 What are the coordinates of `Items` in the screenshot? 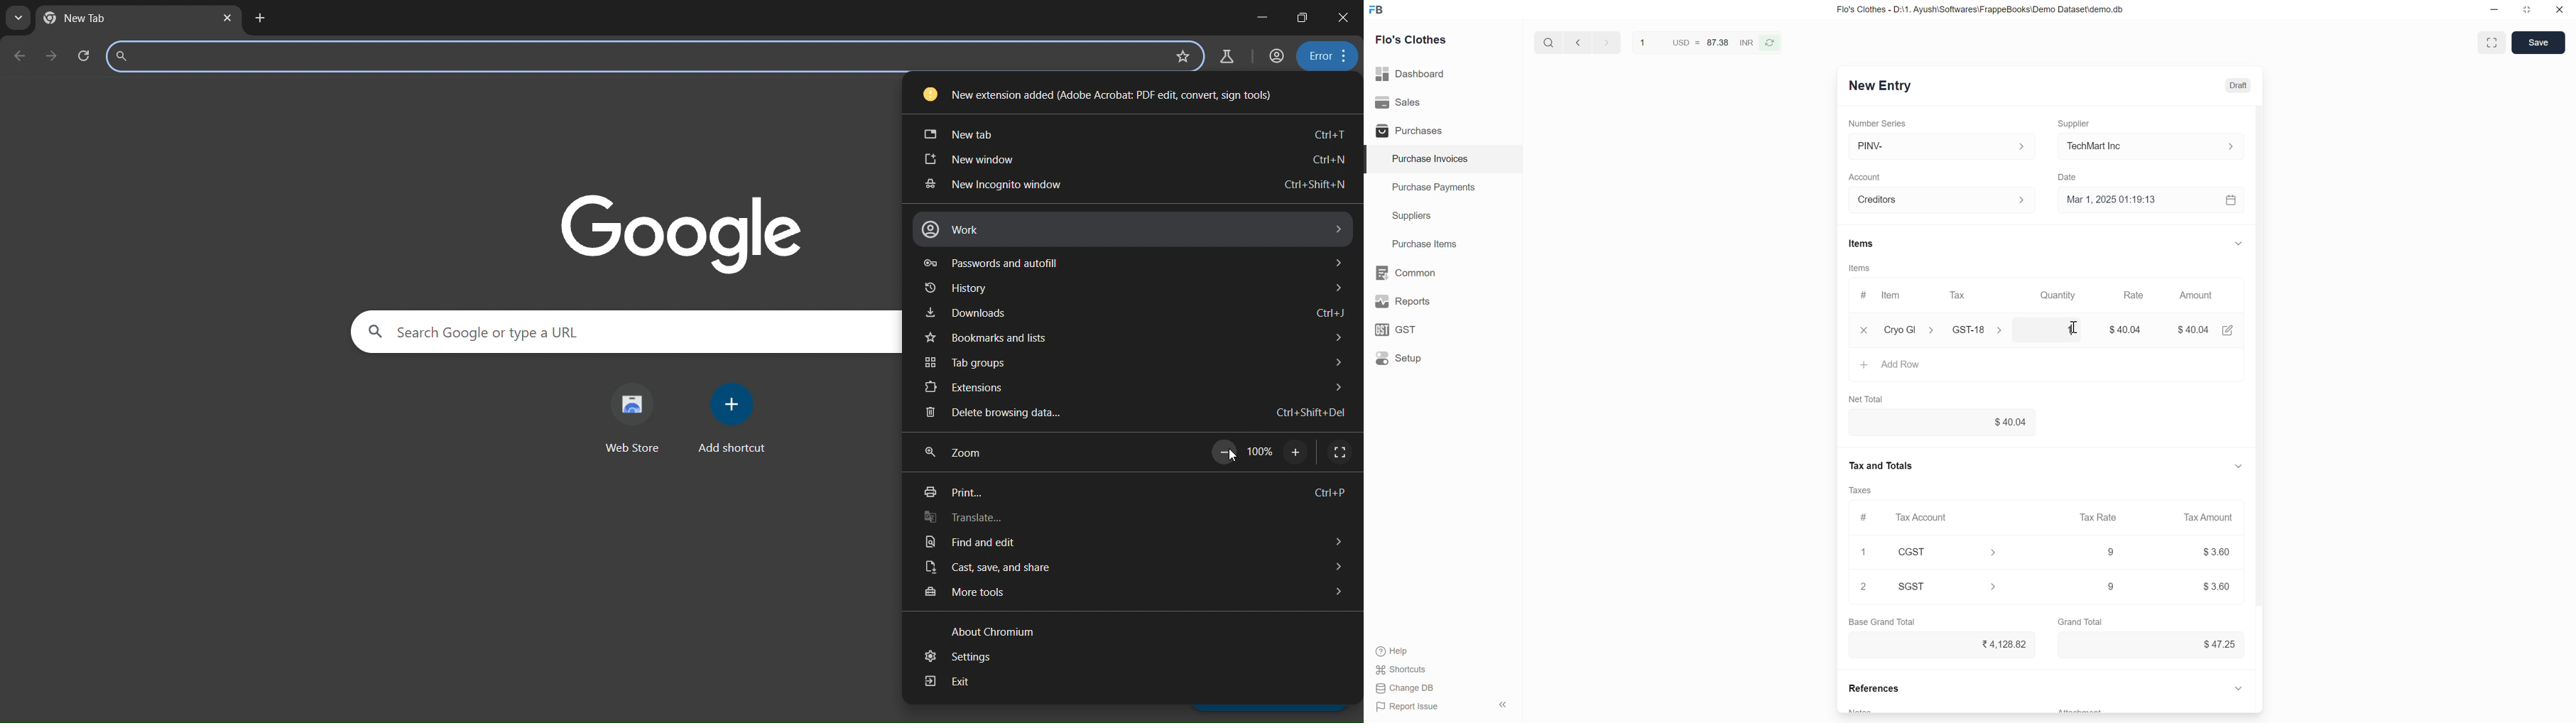 It's located at (1861, 244).